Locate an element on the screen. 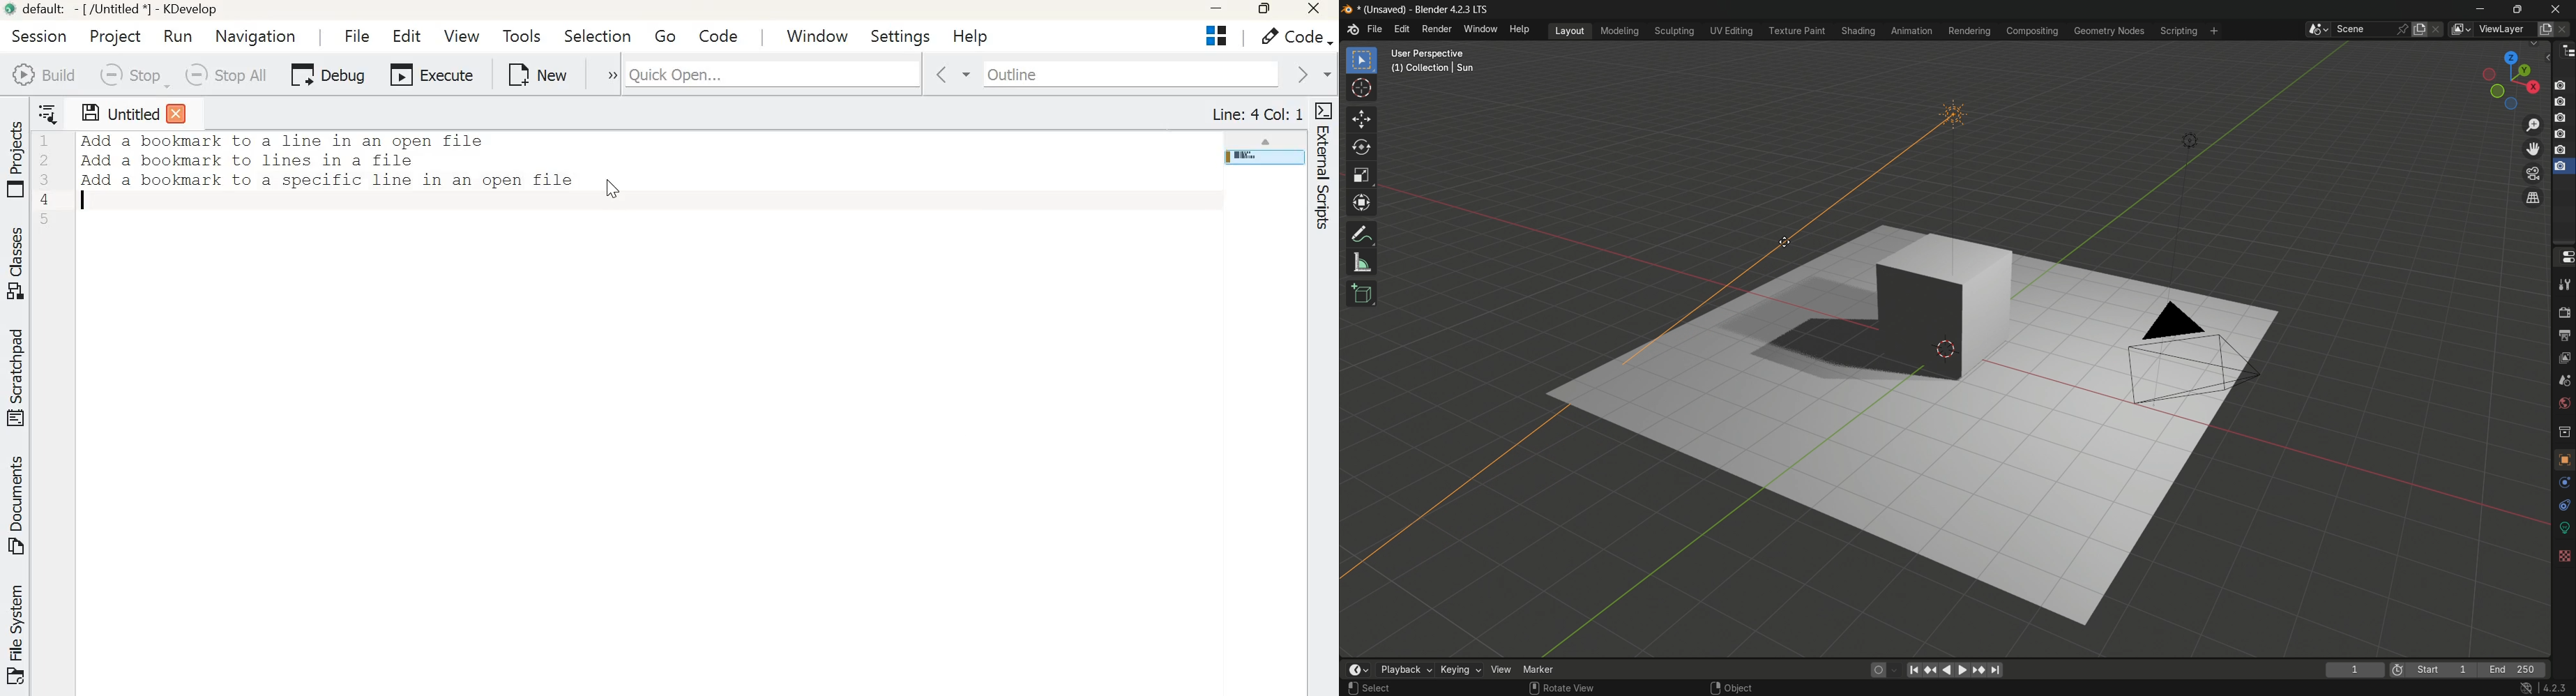 The width and height of the screenshot is (2576, 700). object is located at coordinates (2565, 456).